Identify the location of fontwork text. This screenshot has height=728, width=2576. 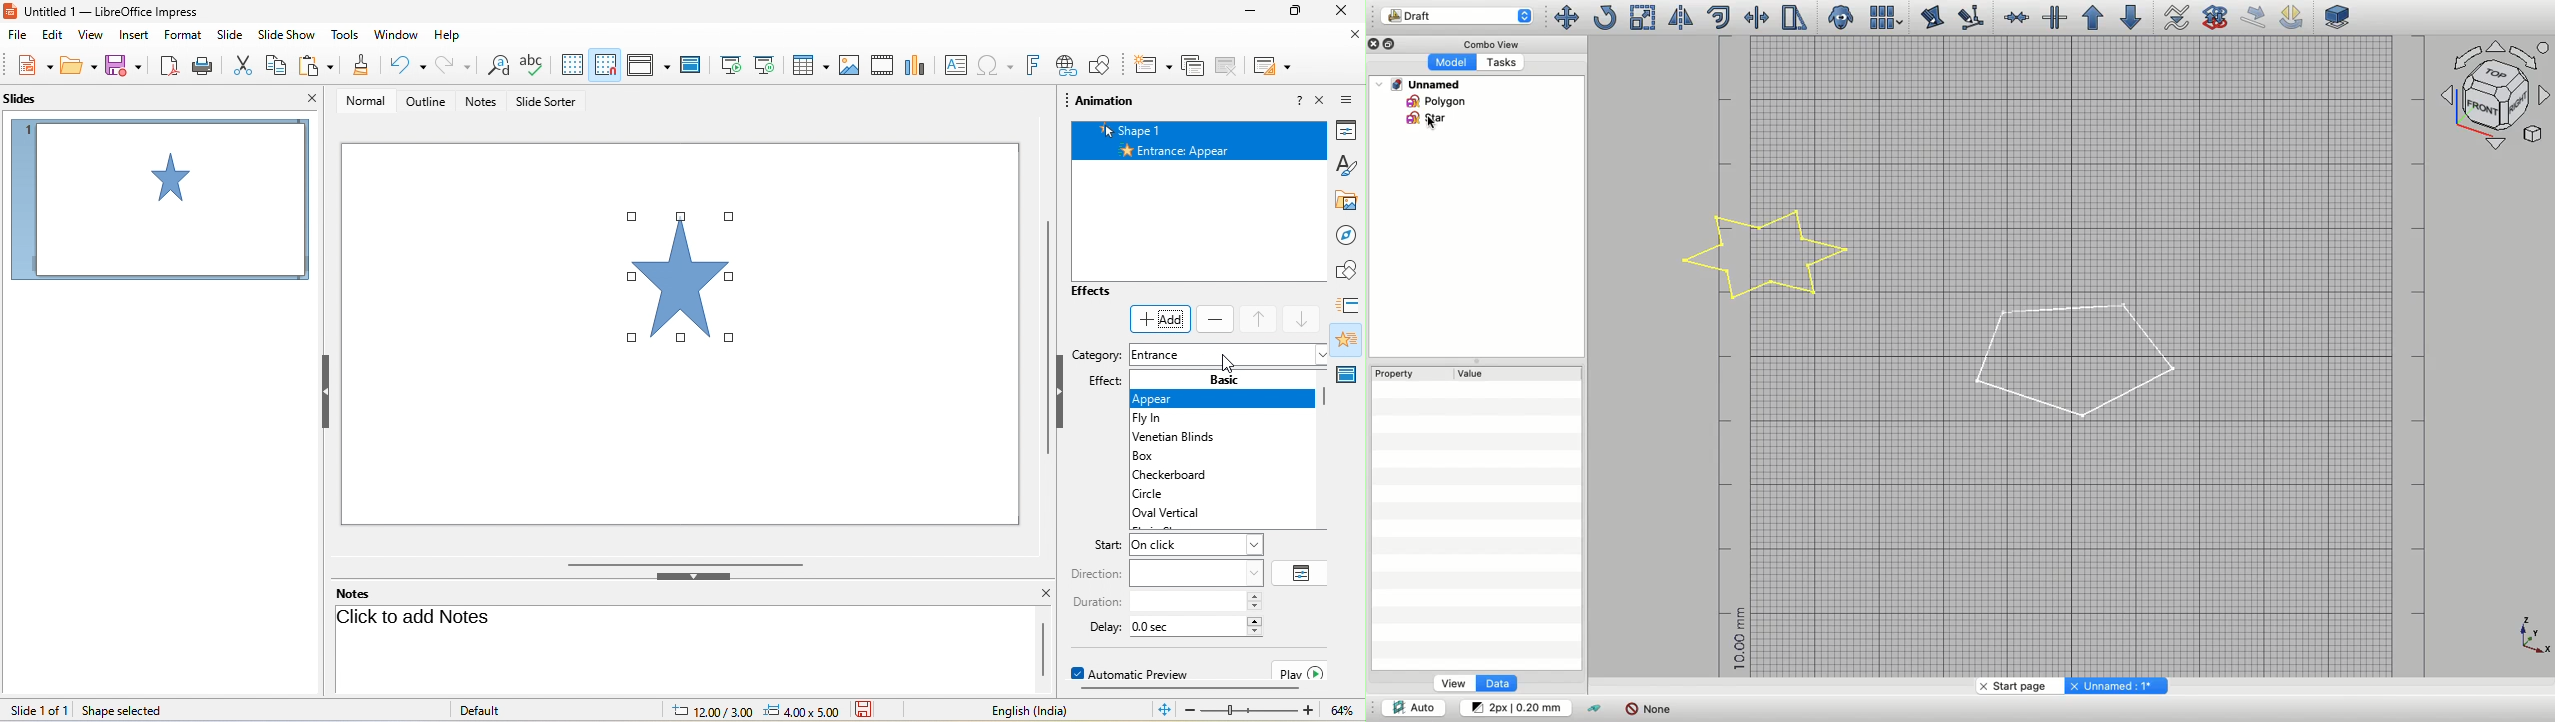
(1032, 66).